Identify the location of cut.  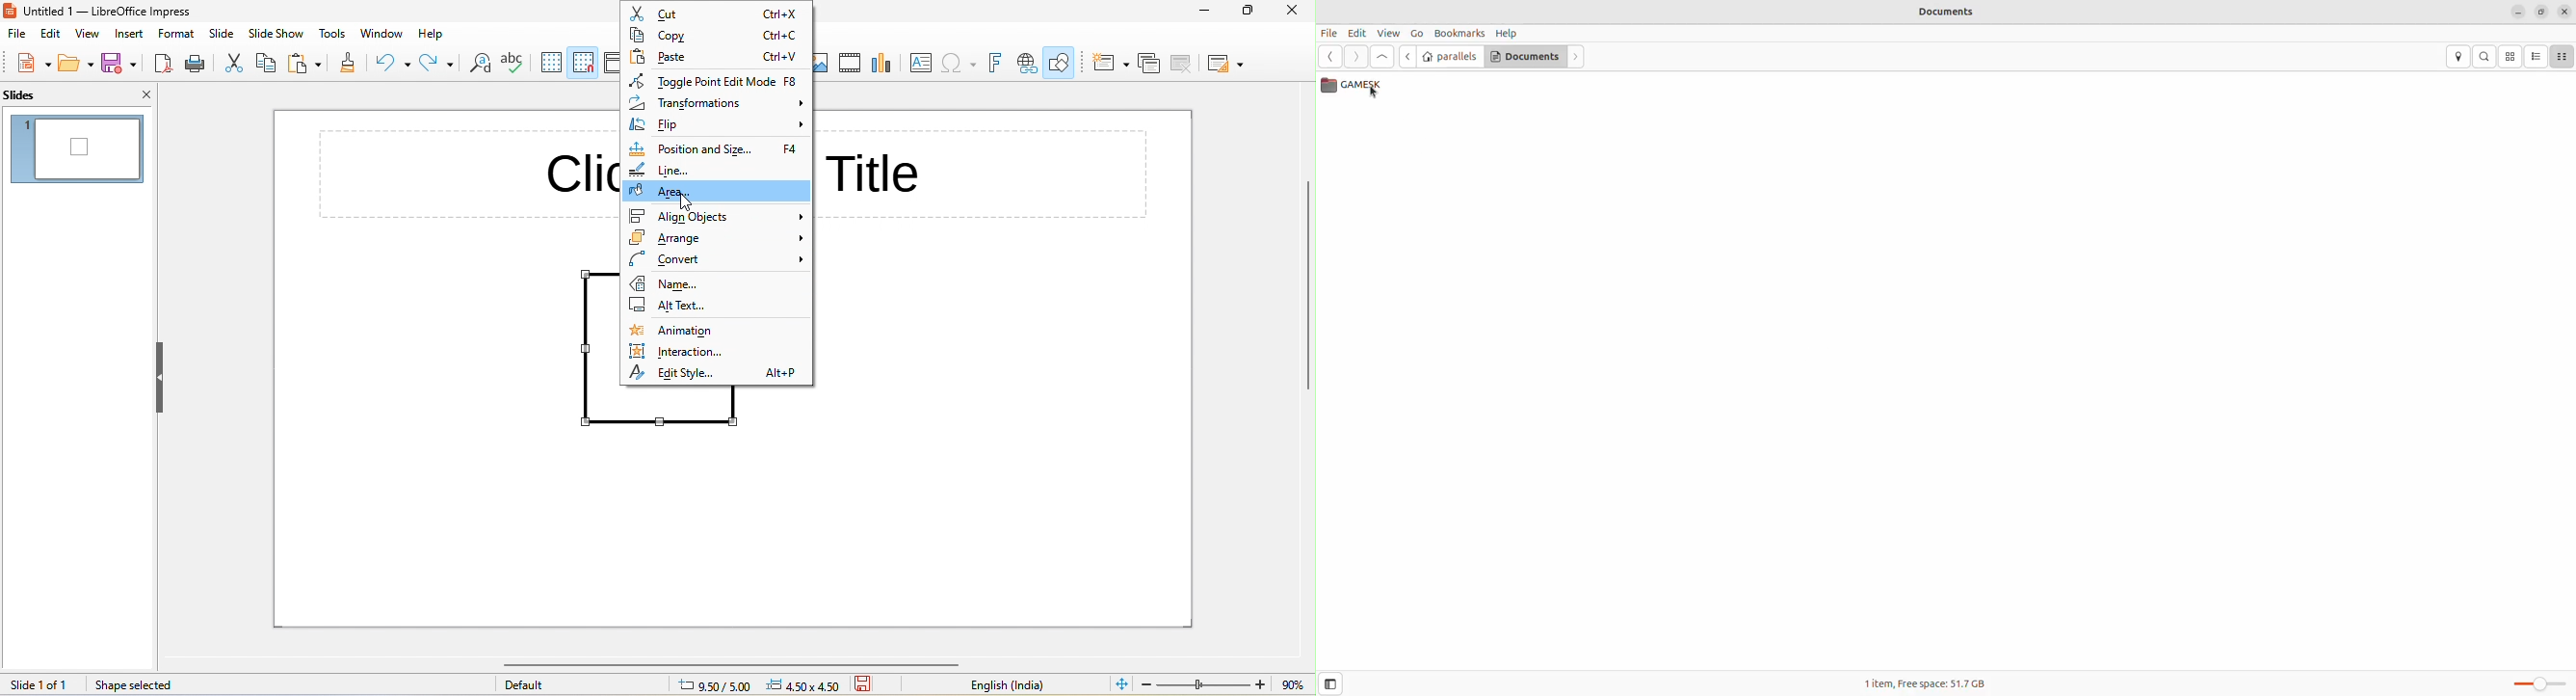
(673, 13).